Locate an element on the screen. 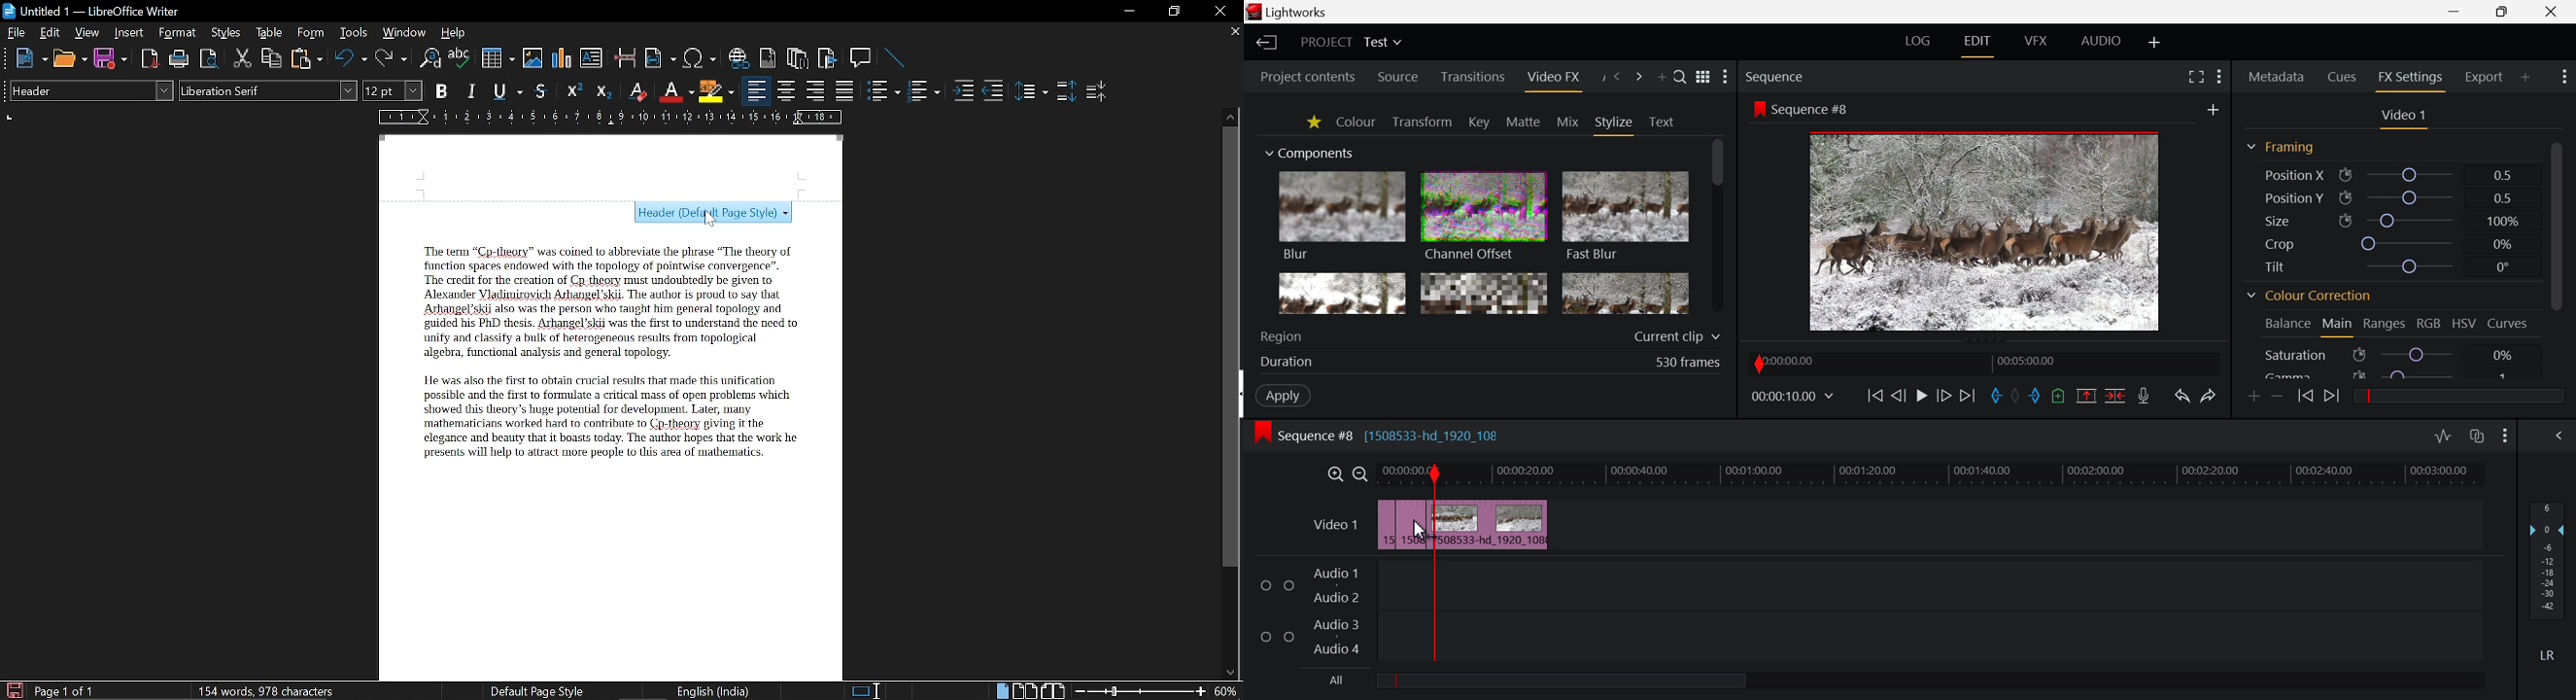 The width and height of the screenshot is (2576, 700). toggle ordered list is located at coordinates (883, 91).